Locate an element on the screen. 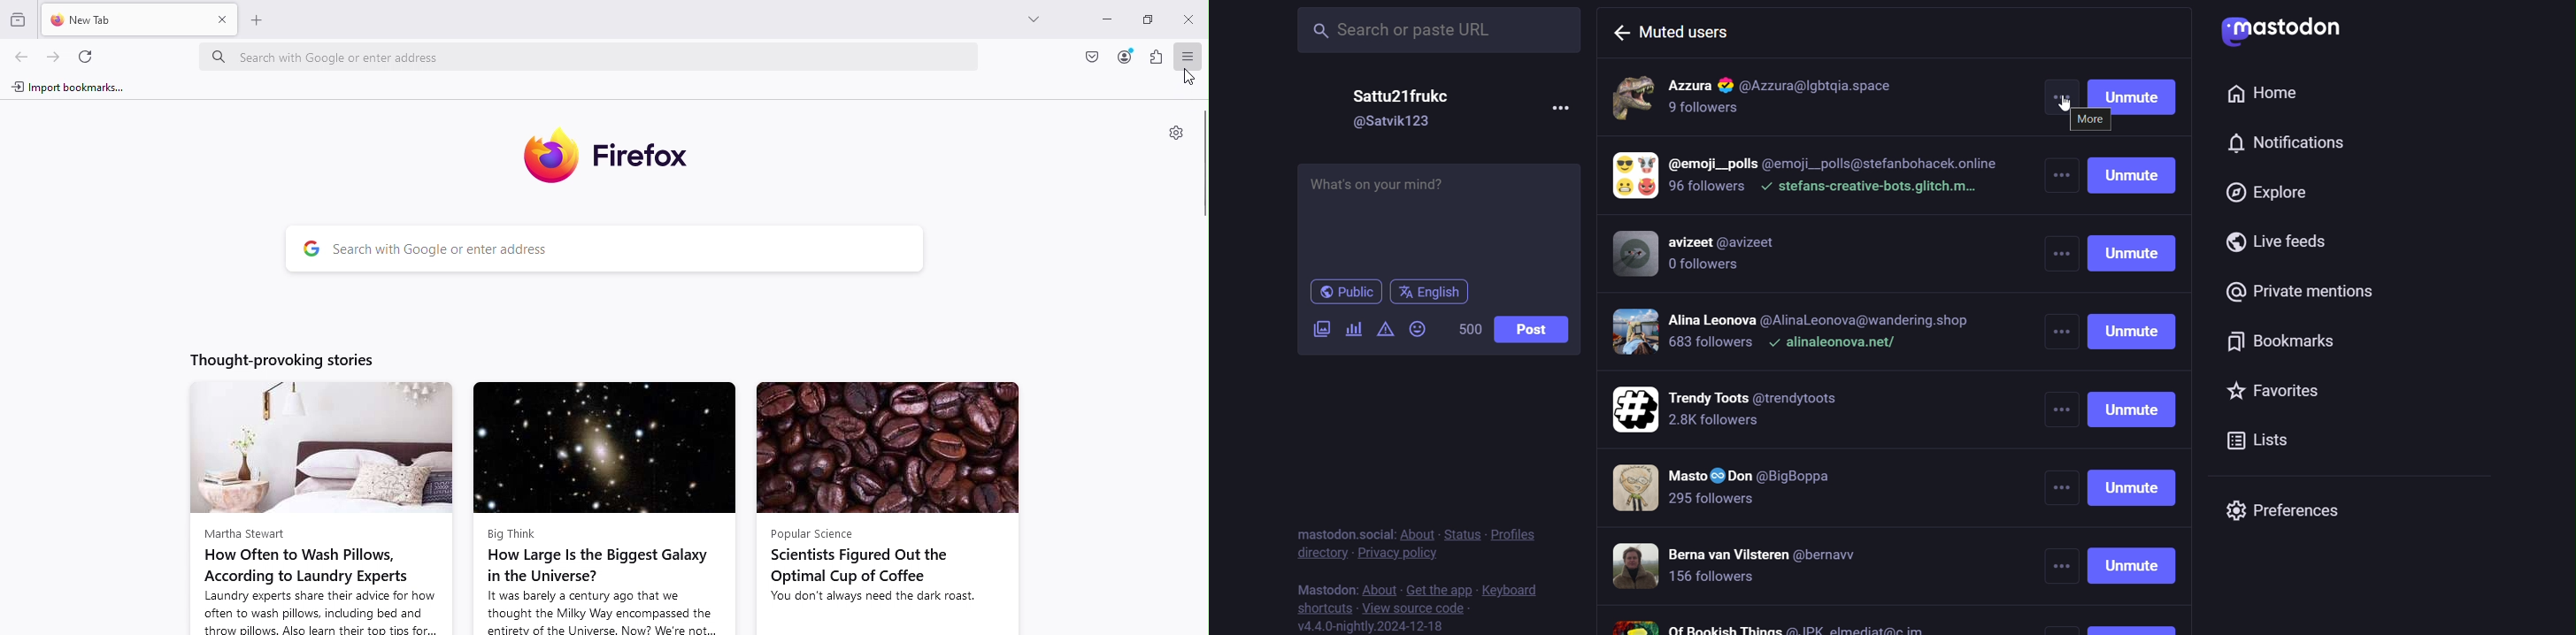  more is located at coordinates (1563, 109).